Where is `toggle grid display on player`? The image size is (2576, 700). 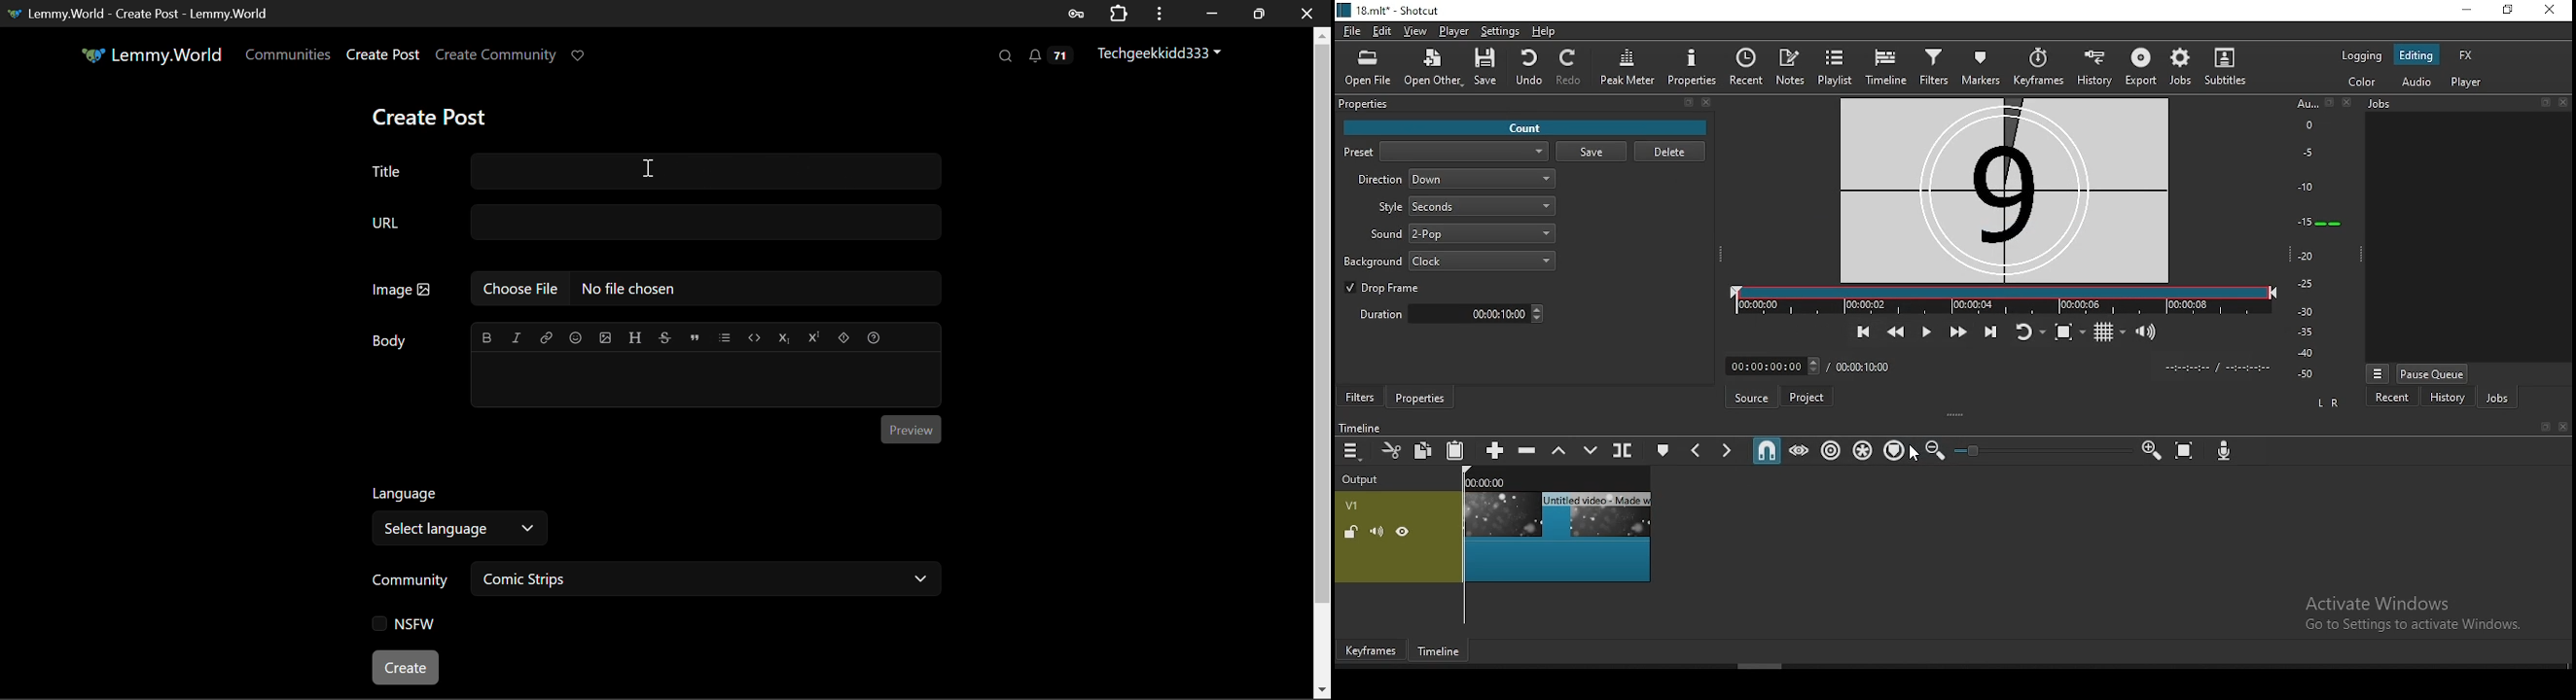 toggle grid display on player is located at coordinates (2108, 334).